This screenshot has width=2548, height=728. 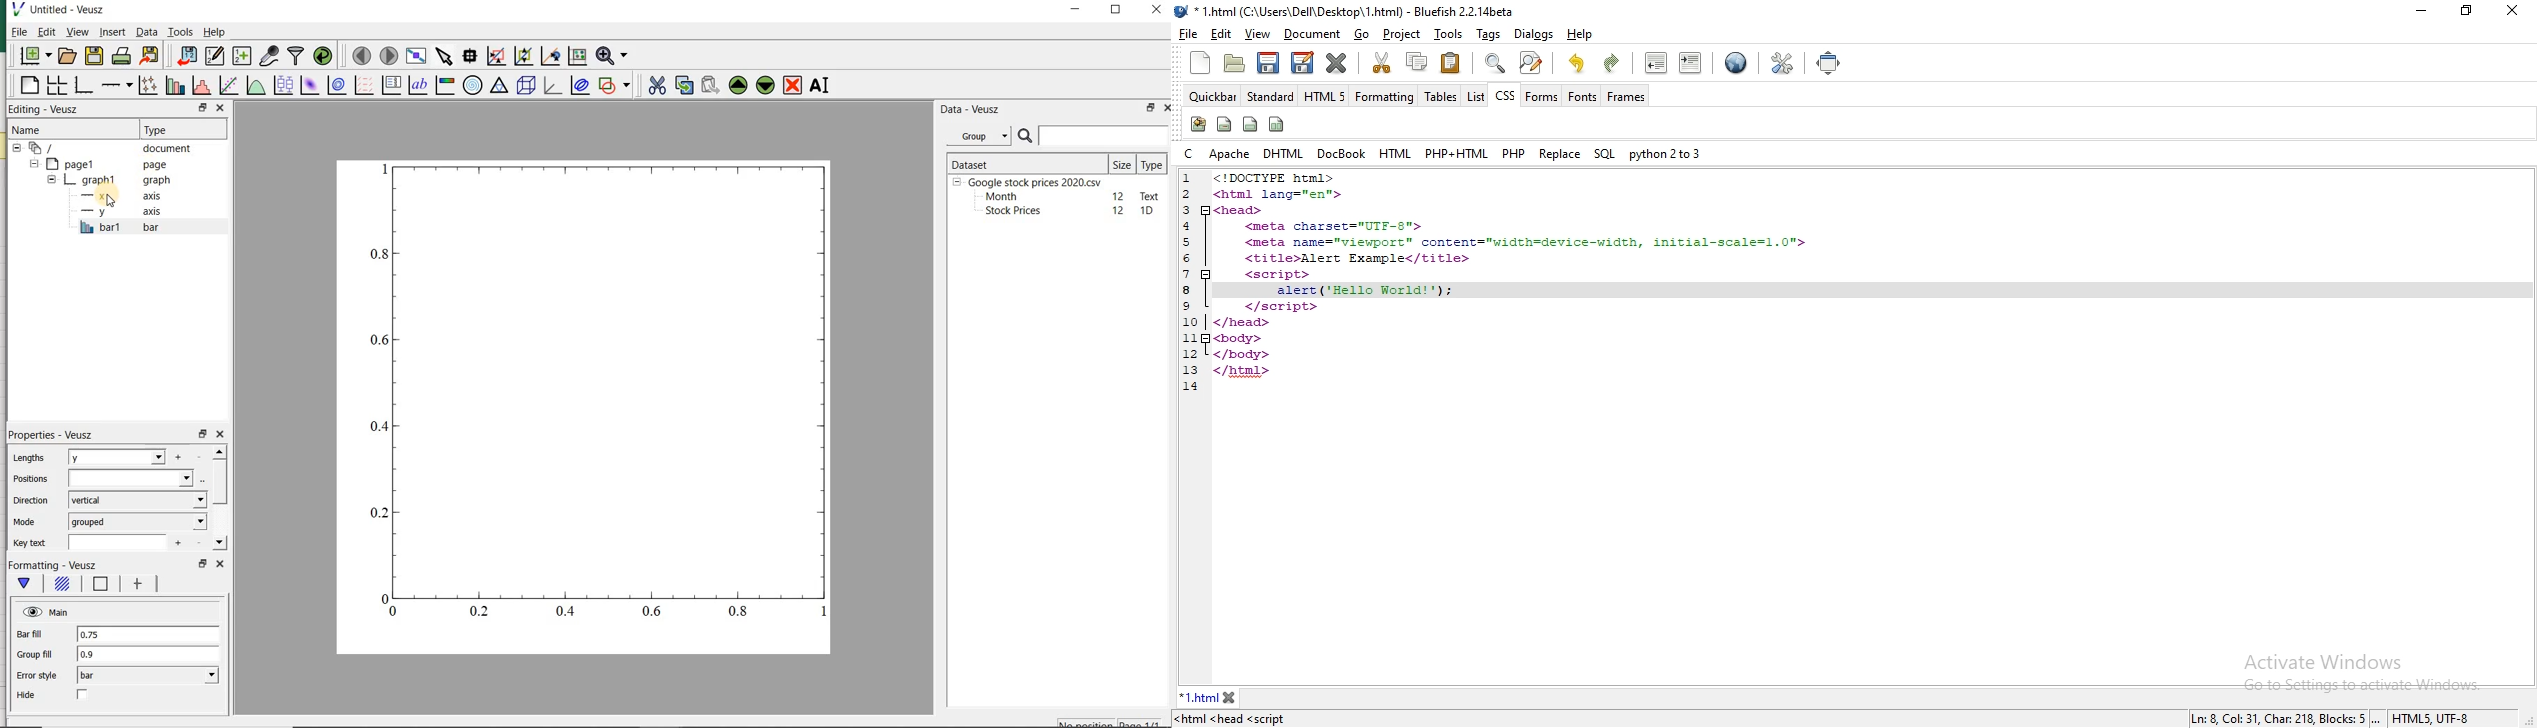 What do you see at coordinates (1335, 63) in the screenshot?
I see `close` at bounding box center [1335, 63].